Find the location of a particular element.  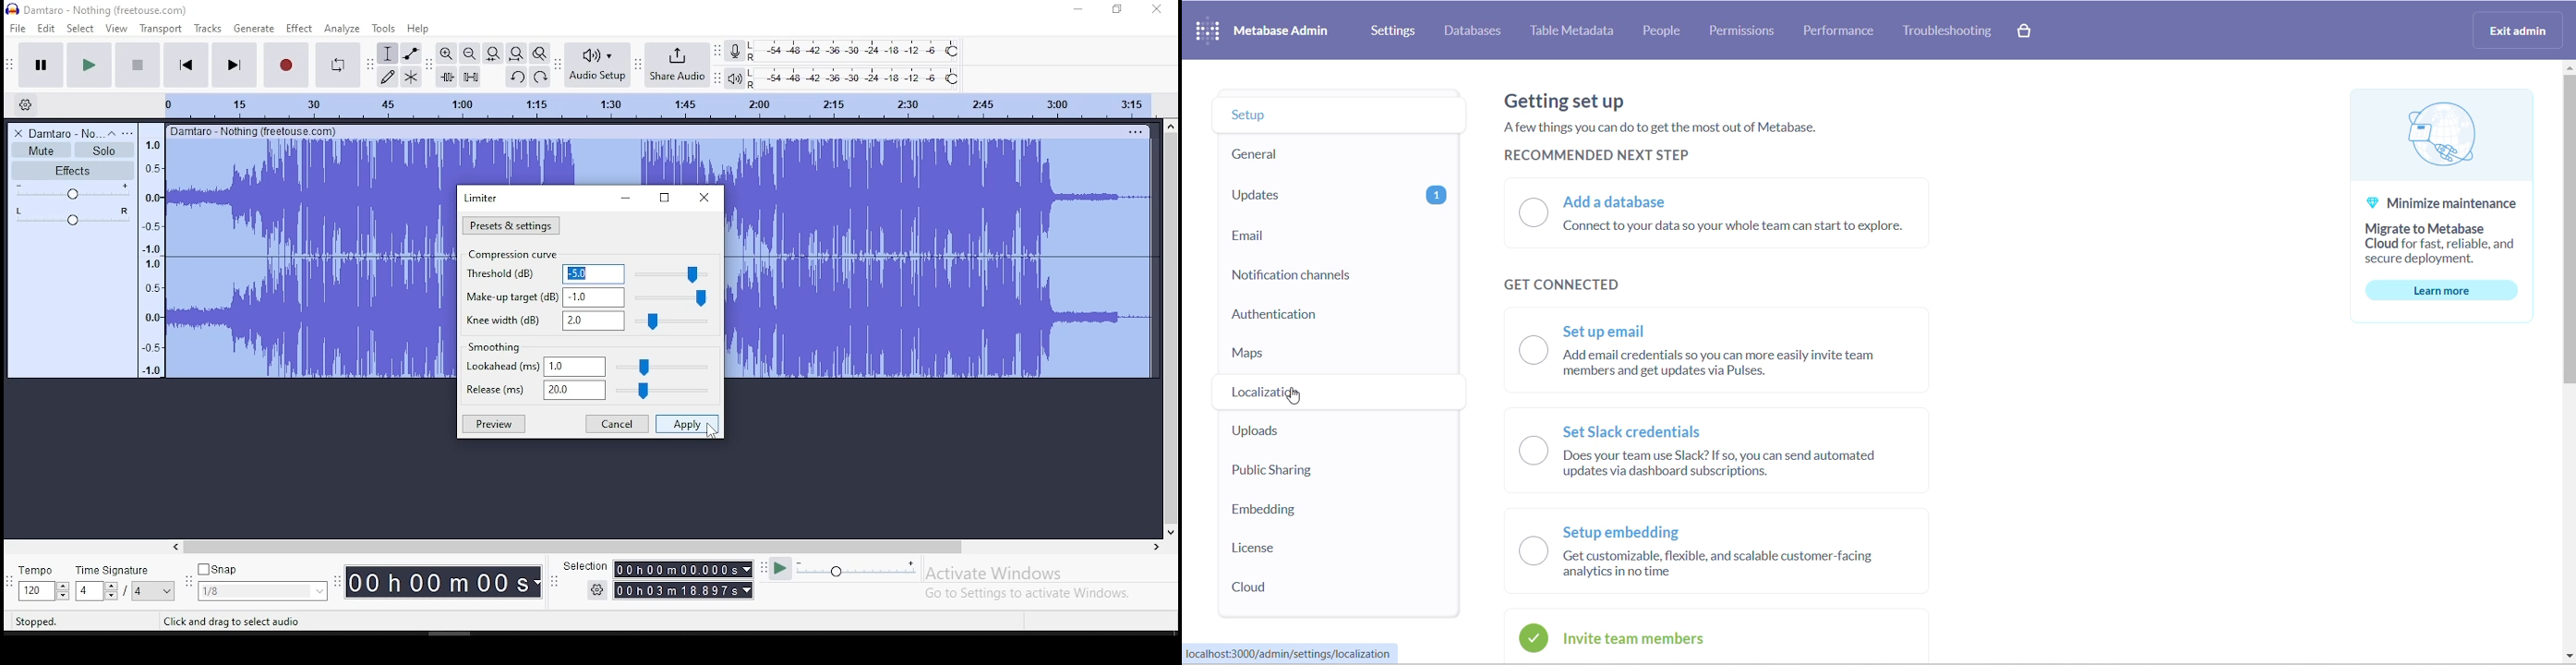

record meter is located at coordinates (735, 50).